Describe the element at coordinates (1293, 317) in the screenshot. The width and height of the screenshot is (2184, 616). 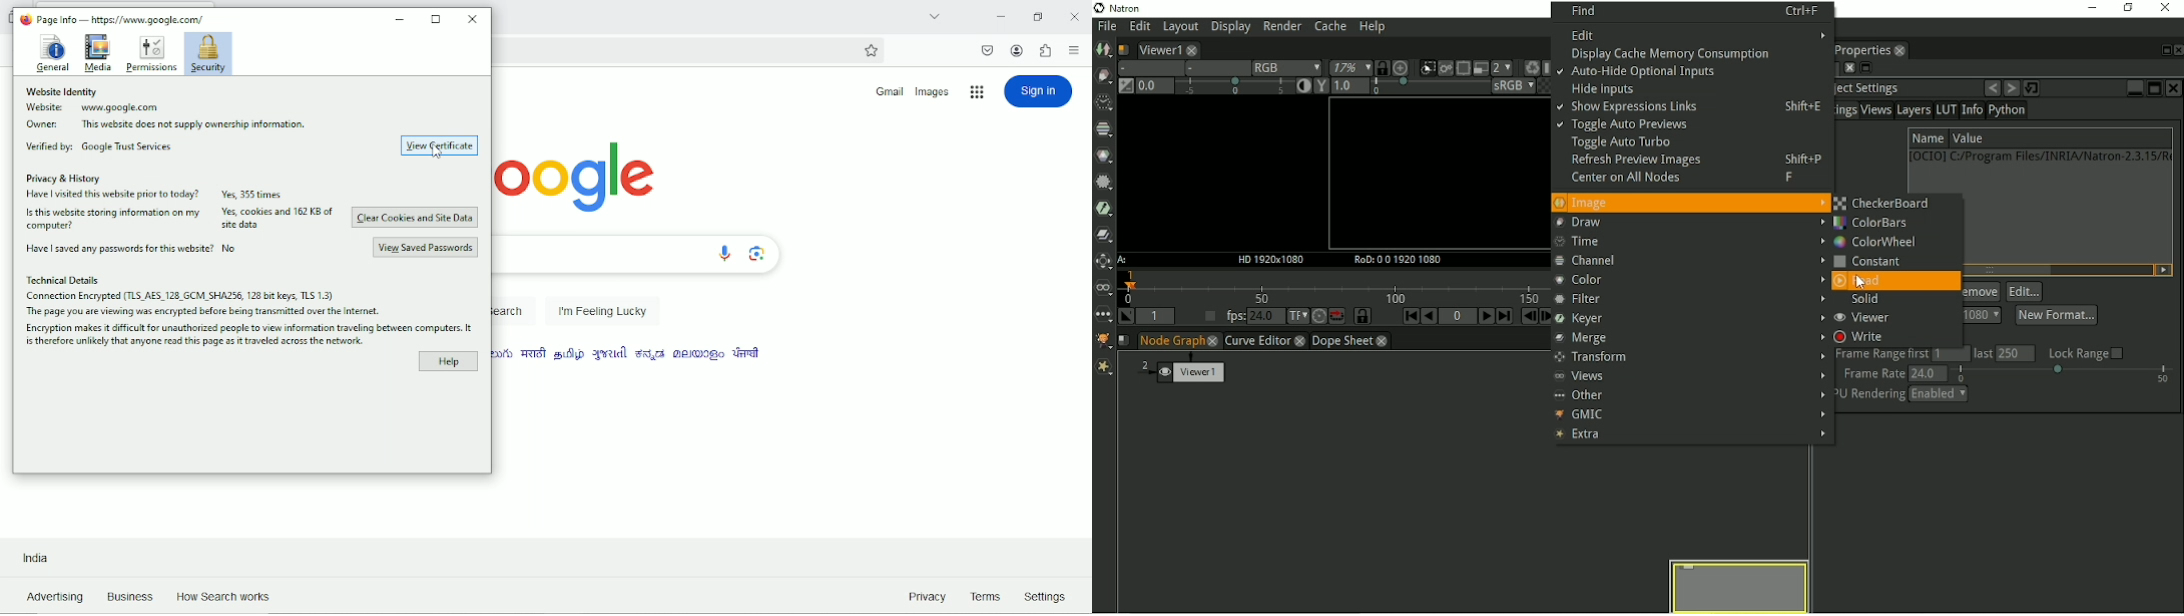
I see `Set time display format` at that location.